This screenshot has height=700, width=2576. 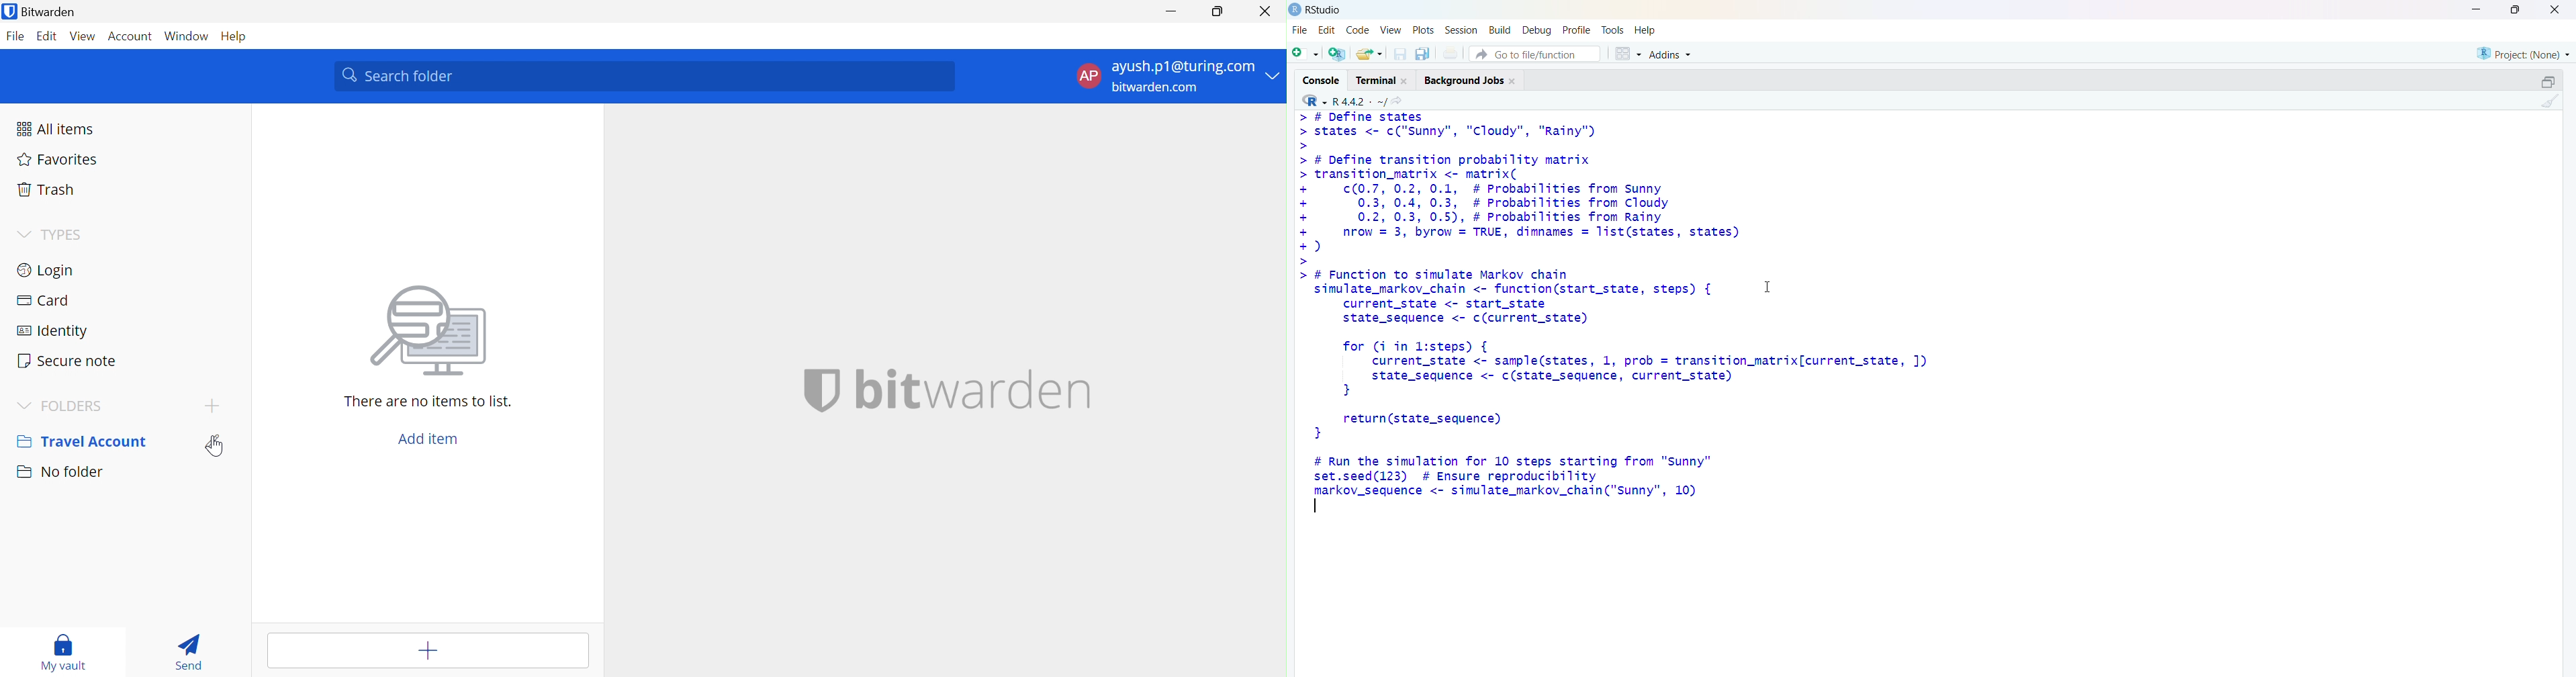 What do you see at coordinates (2513, 9) in the screenshot?
I see `maximize` at bounding box center [2513, 9].